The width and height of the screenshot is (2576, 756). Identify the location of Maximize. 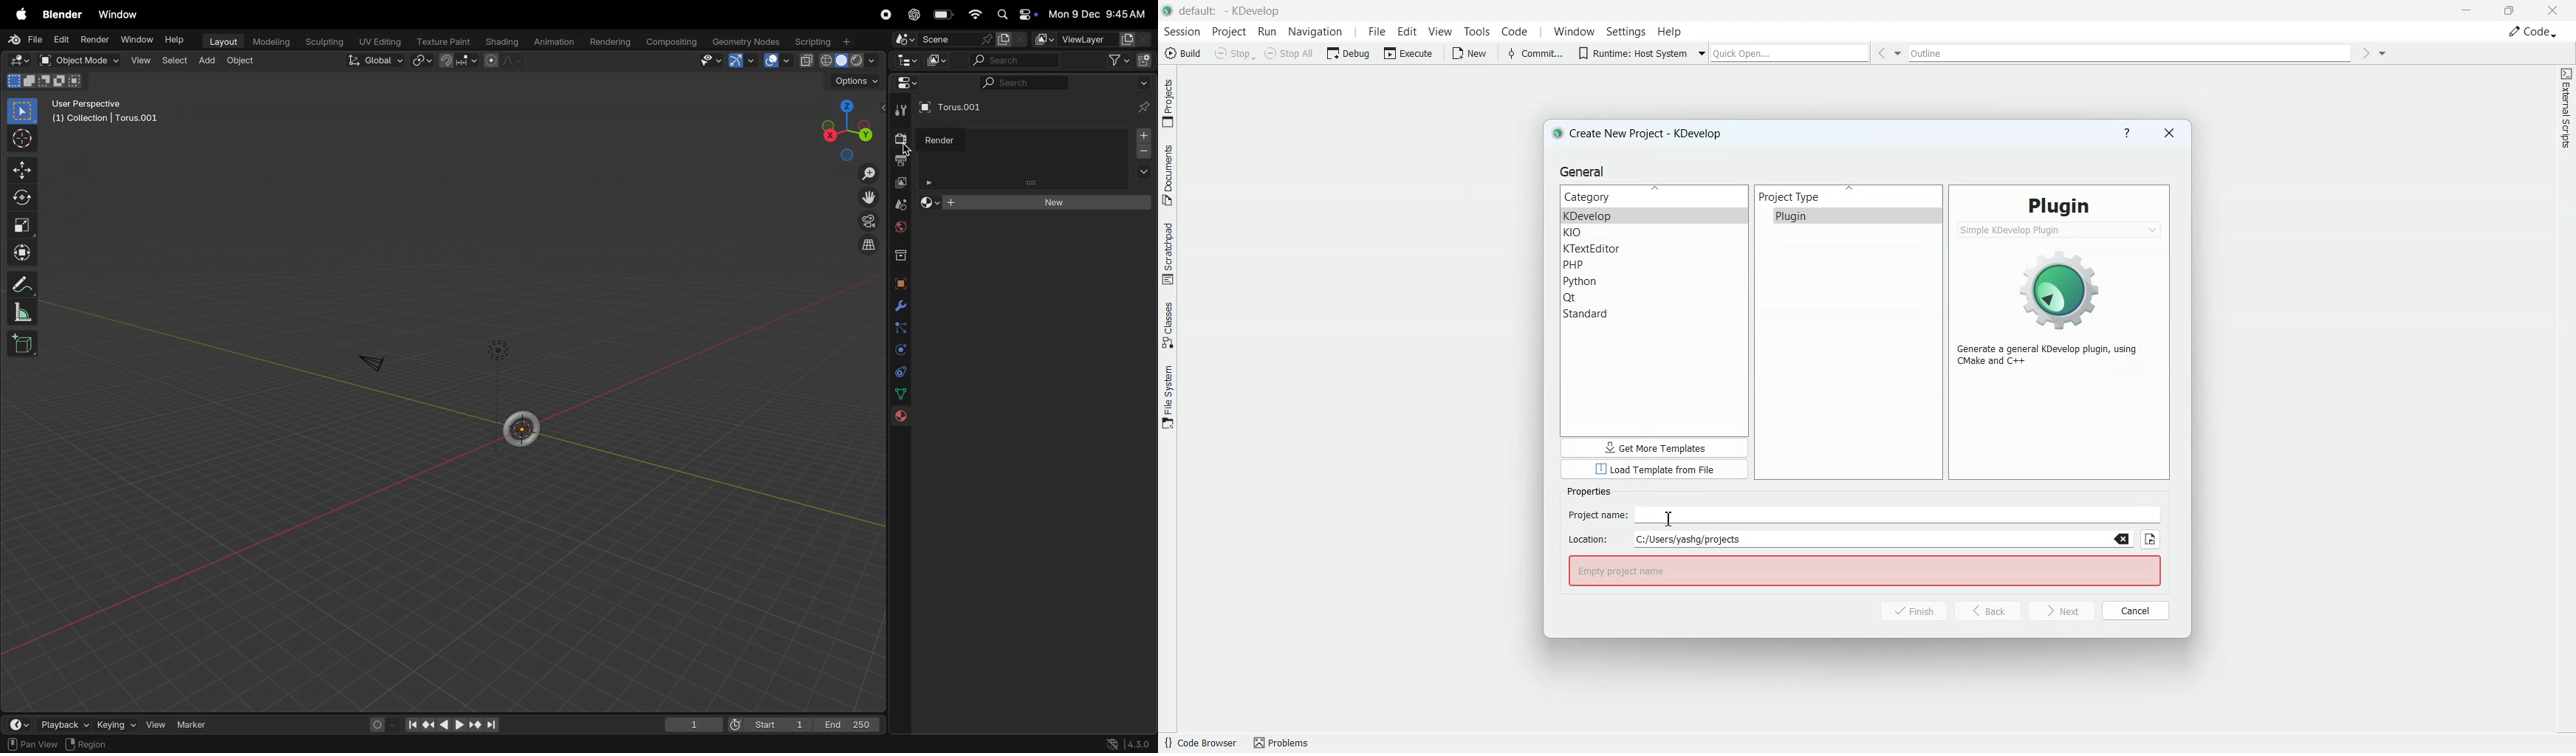
(2510, 9).